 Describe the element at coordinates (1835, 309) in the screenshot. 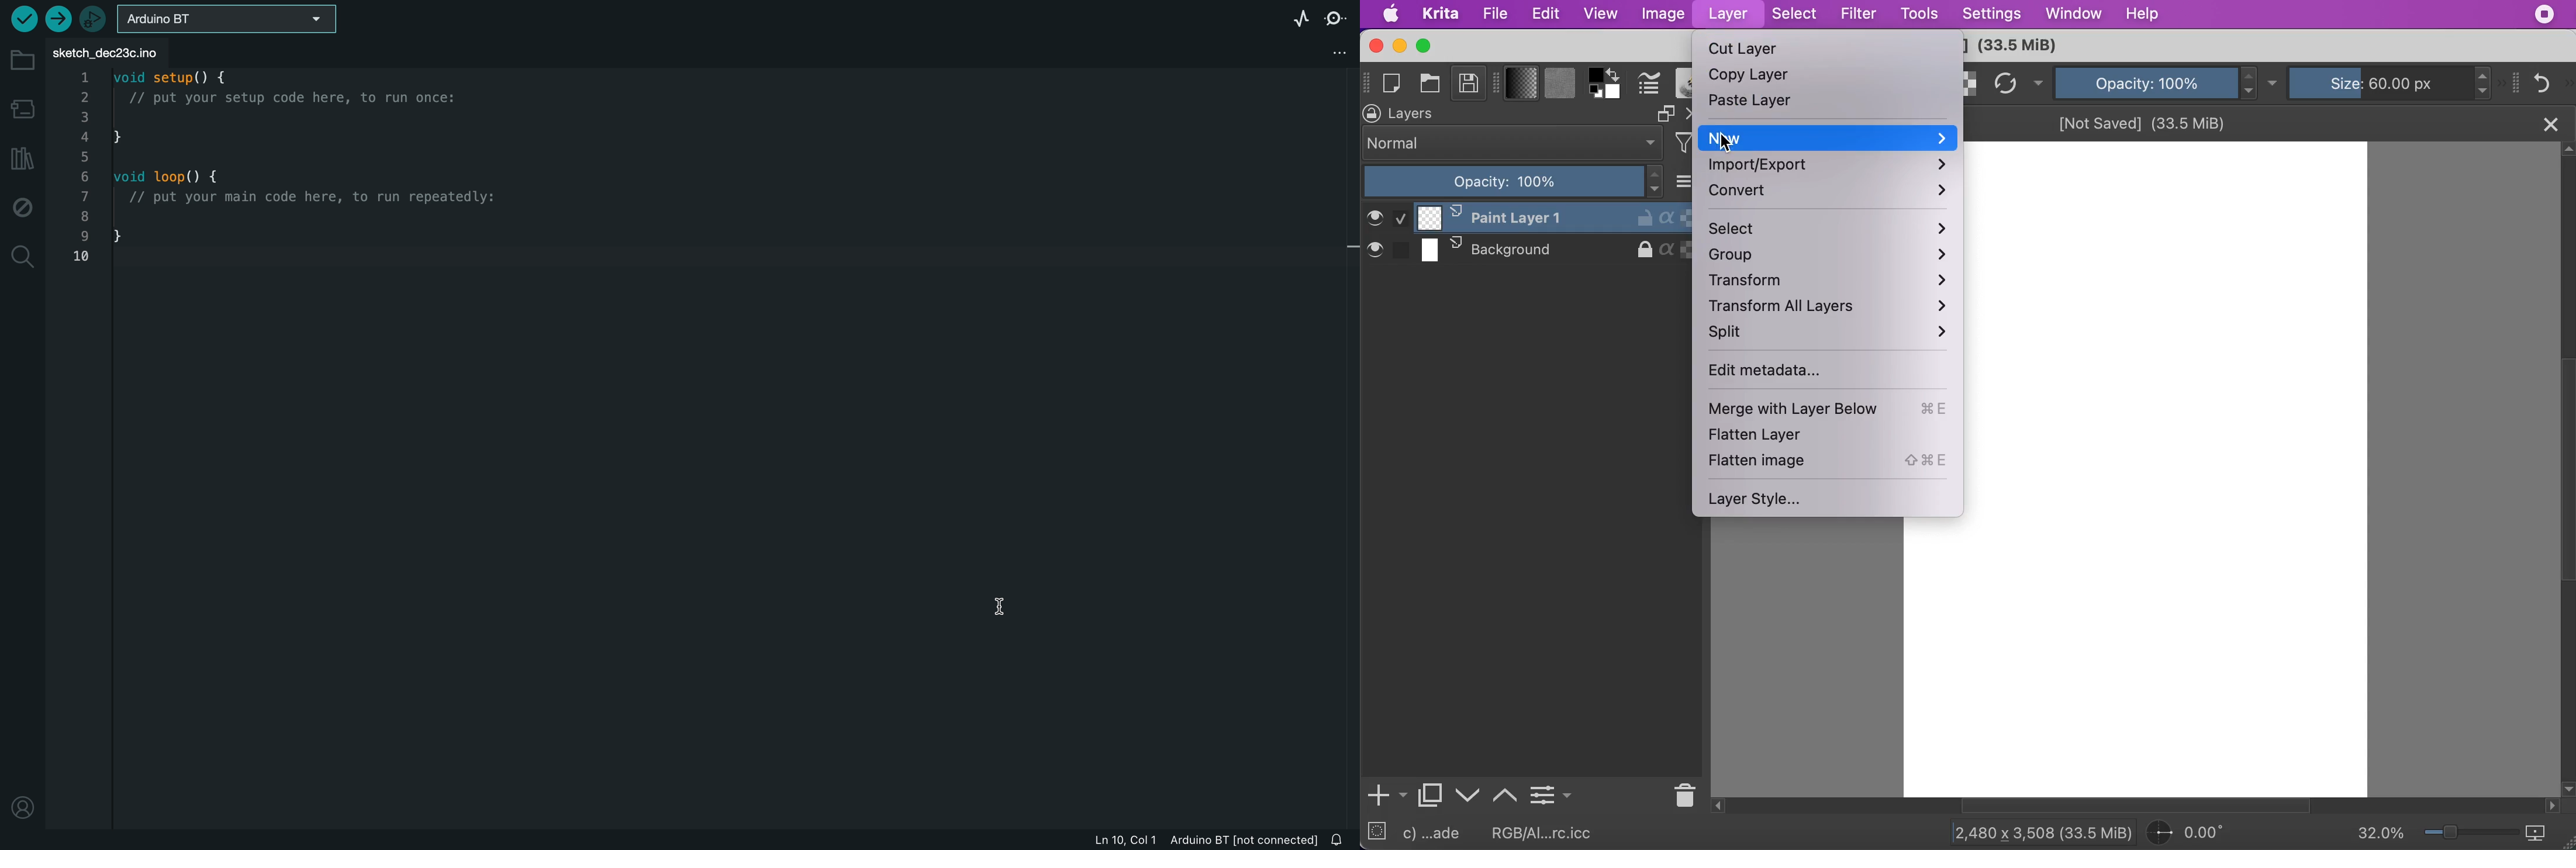

I see `transform all layers` at that location.